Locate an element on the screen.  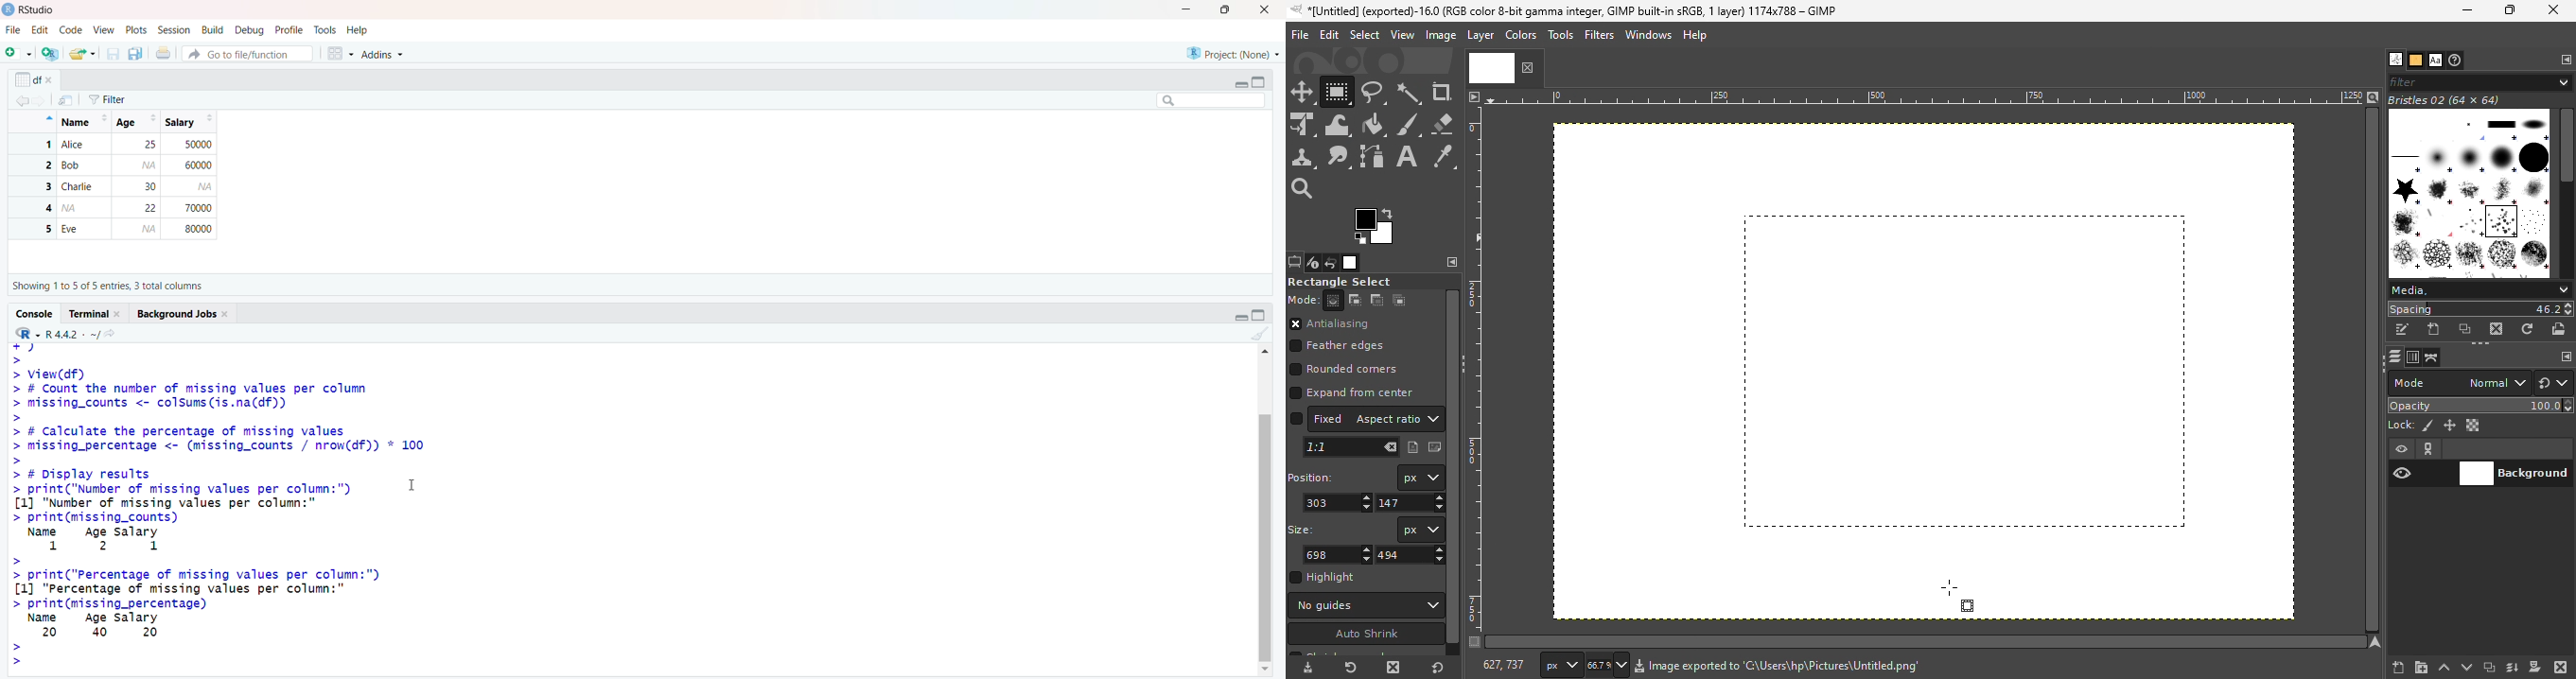
Build is located at coordinates (213, 28).